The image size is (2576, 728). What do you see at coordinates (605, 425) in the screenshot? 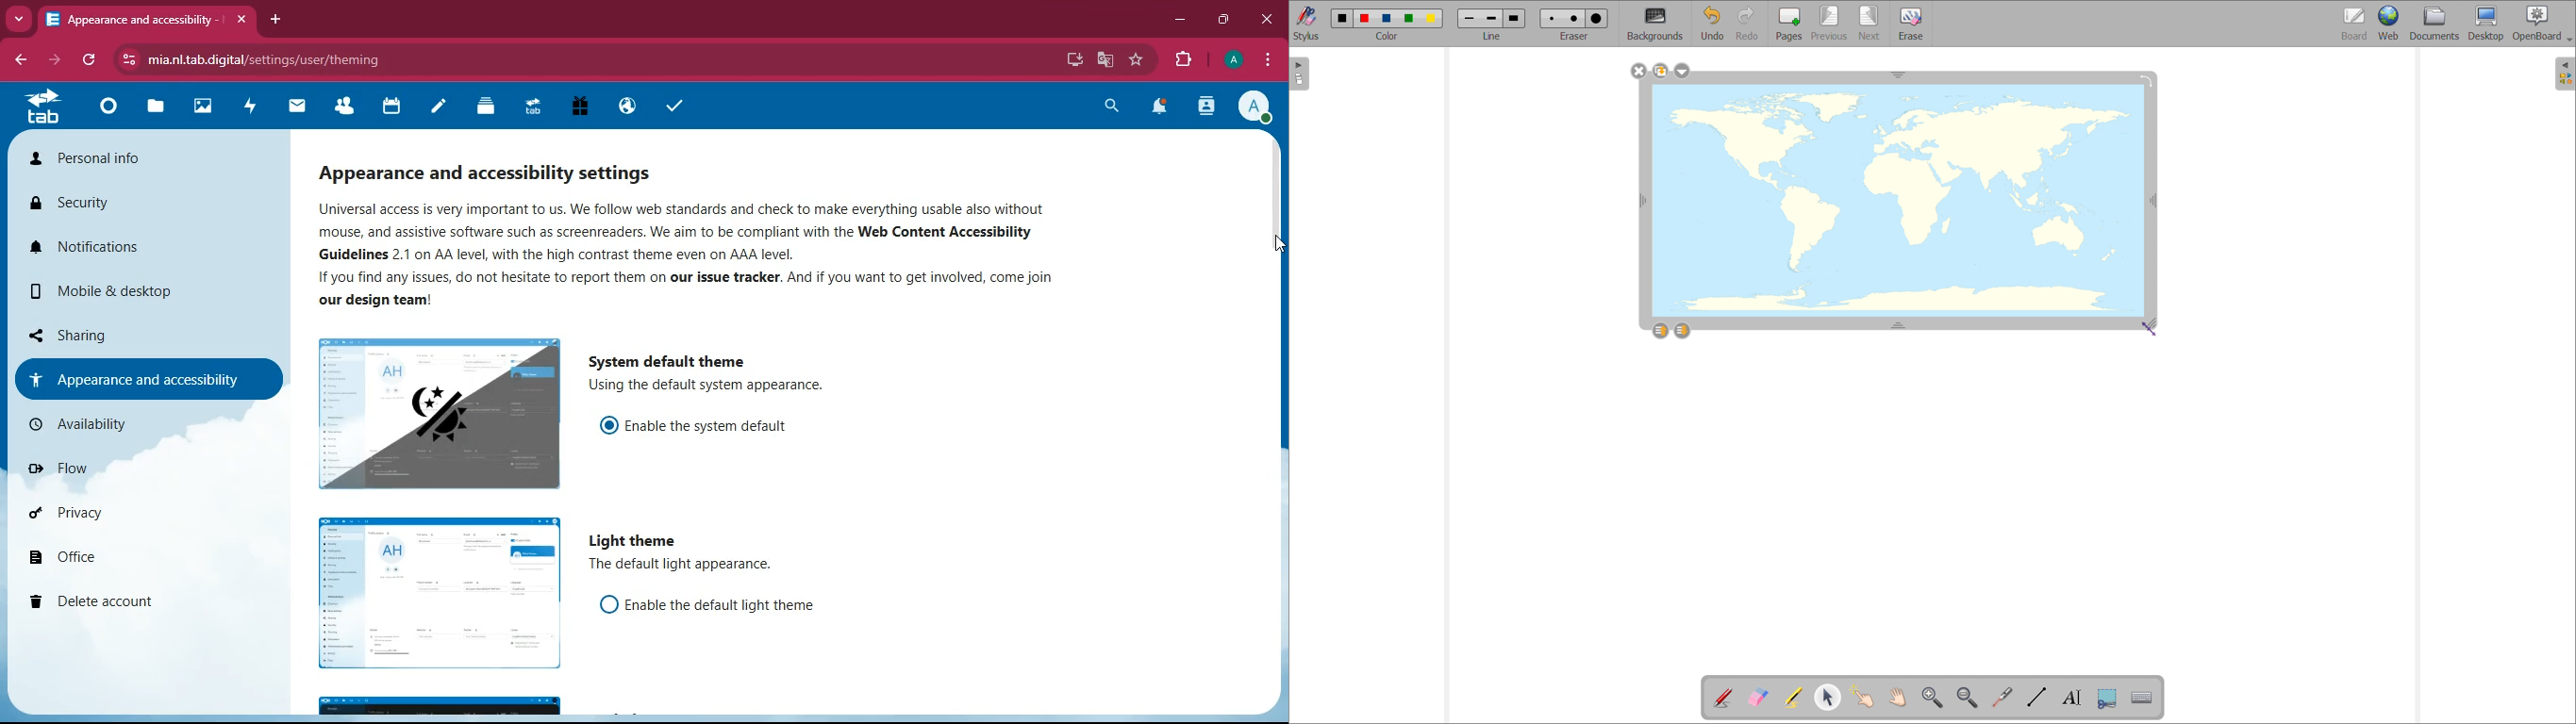
I see `on` at bounding box center [605, 425].